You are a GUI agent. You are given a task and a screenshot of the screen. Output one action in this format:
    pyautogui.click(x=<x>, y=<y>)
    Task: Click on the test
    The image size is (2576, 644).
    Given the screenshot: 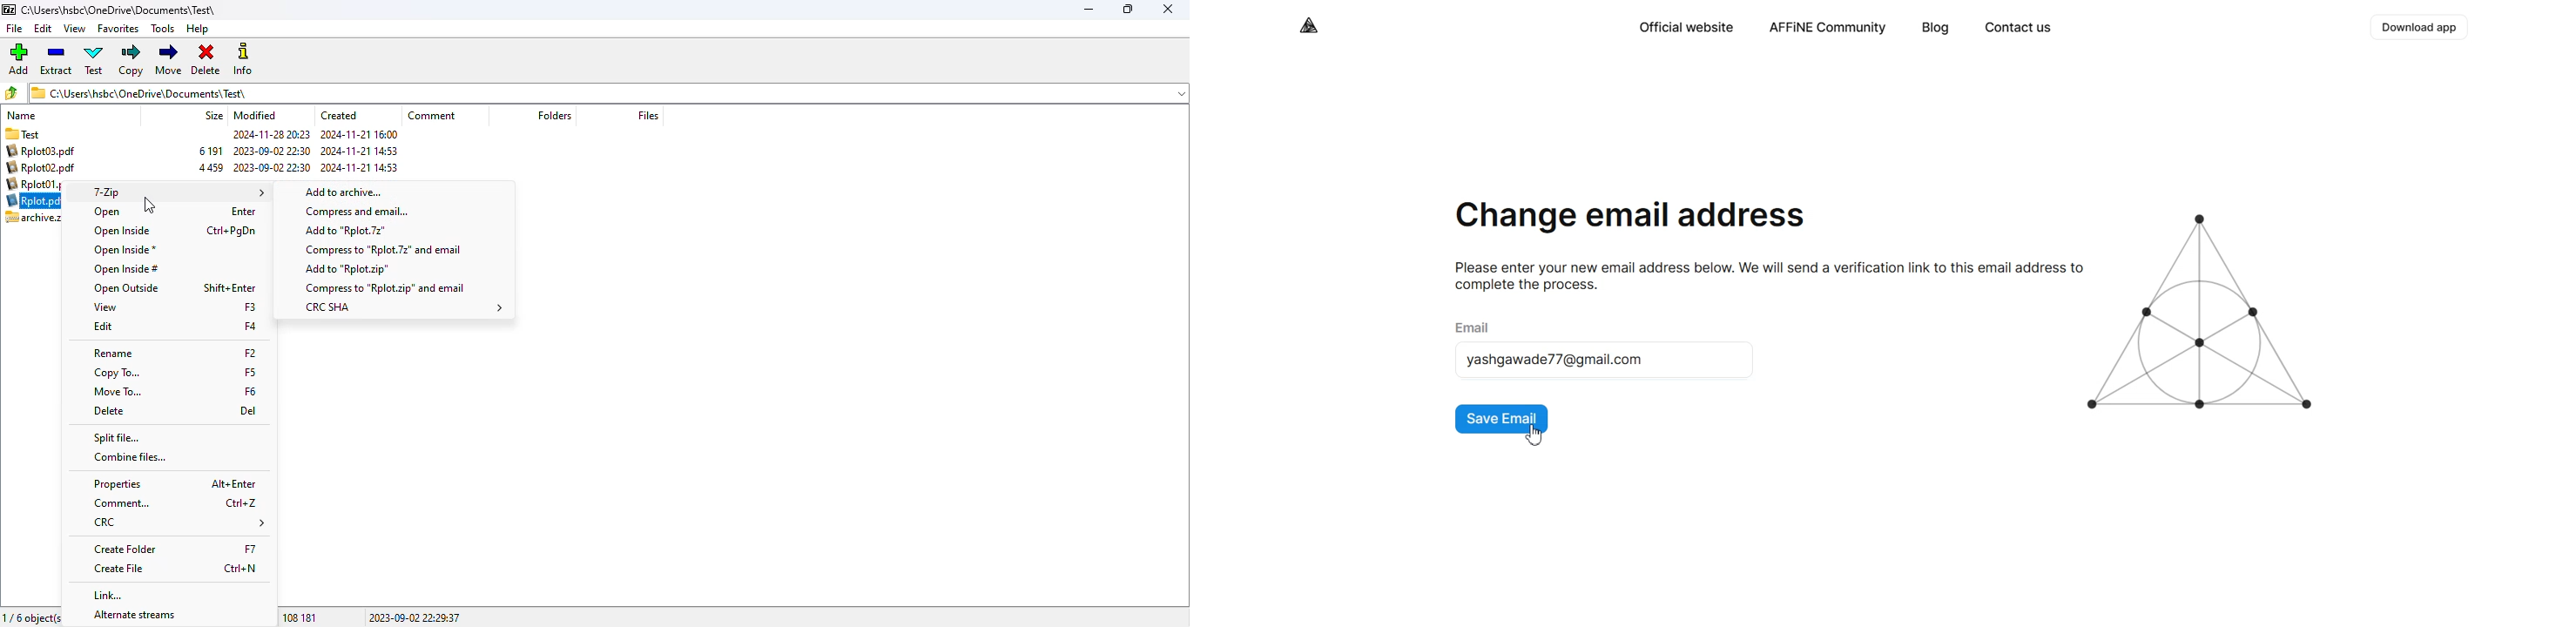 What is the action you would take?
    pyautogui.click(x=95, y=60)
    